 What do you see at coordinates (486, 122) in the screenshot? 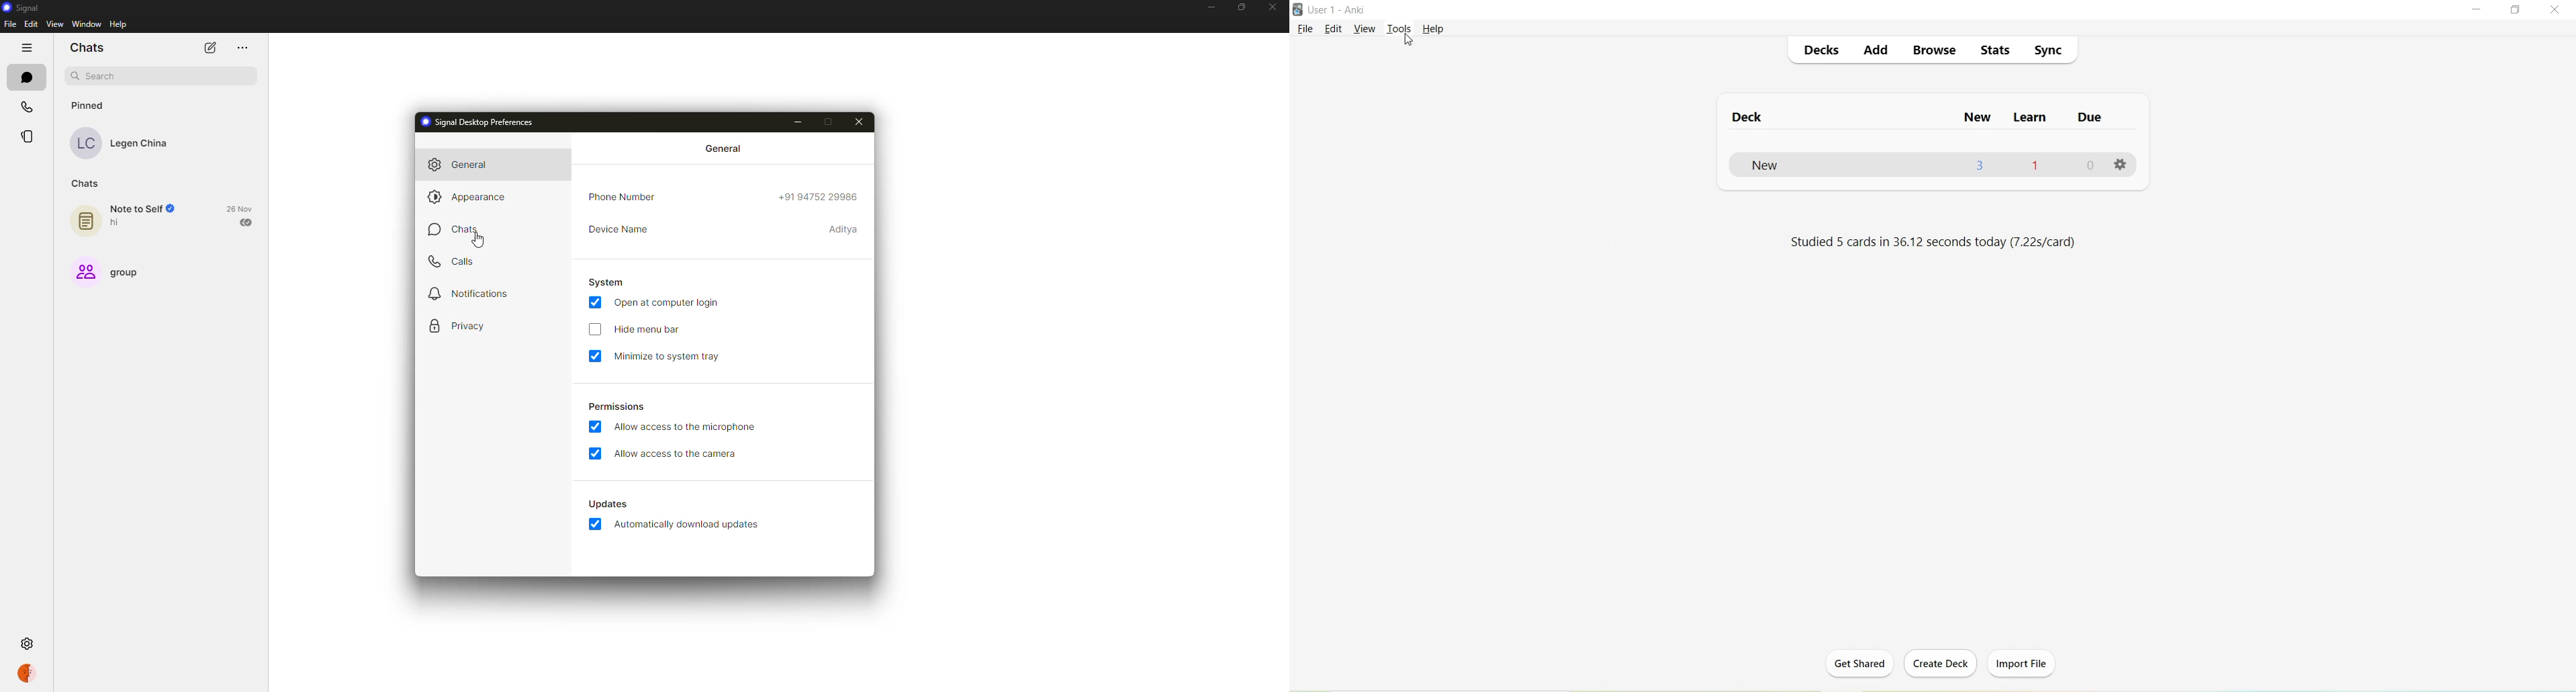
I see `signal desktop preferences` at bounding box center [486, 122].